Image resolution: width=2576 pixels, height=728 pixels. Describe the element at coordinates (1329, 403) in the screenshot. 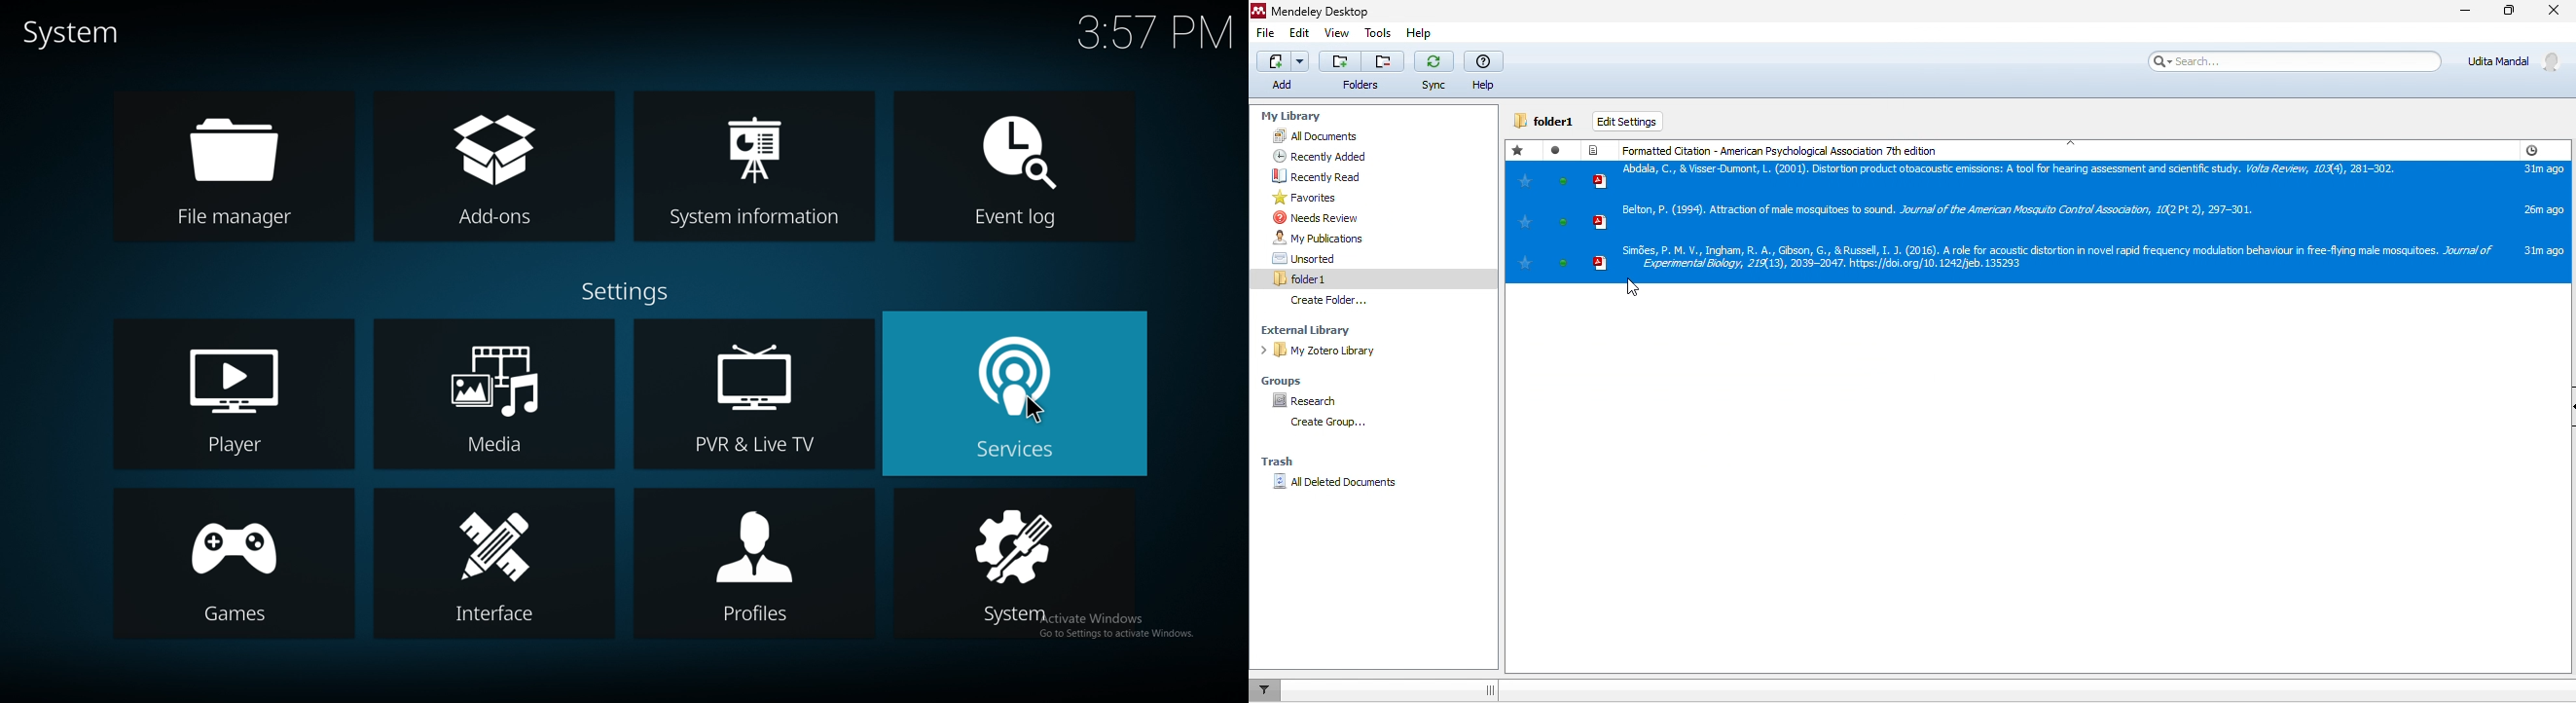

I see `research` at that location.